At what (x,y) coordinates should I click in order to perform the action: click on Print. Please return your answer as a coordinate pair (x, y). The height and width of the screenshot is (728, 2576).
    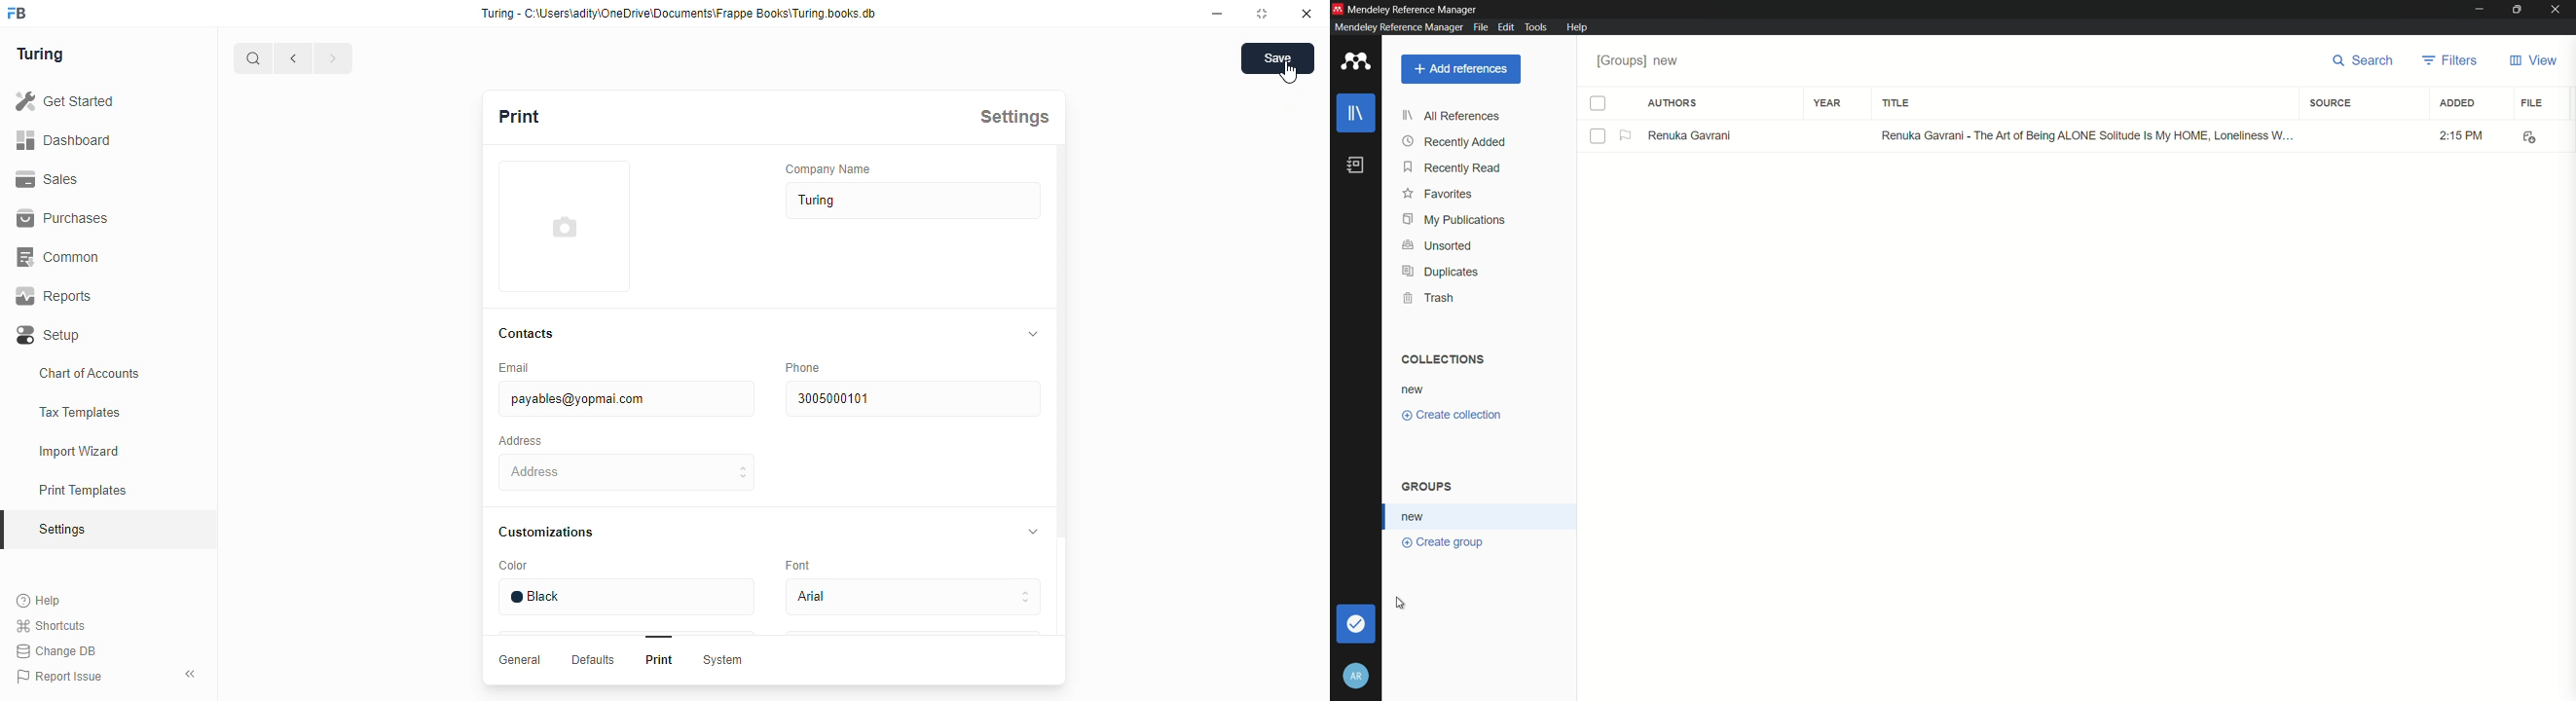
    Looking at the image, I should click on (658, 660).